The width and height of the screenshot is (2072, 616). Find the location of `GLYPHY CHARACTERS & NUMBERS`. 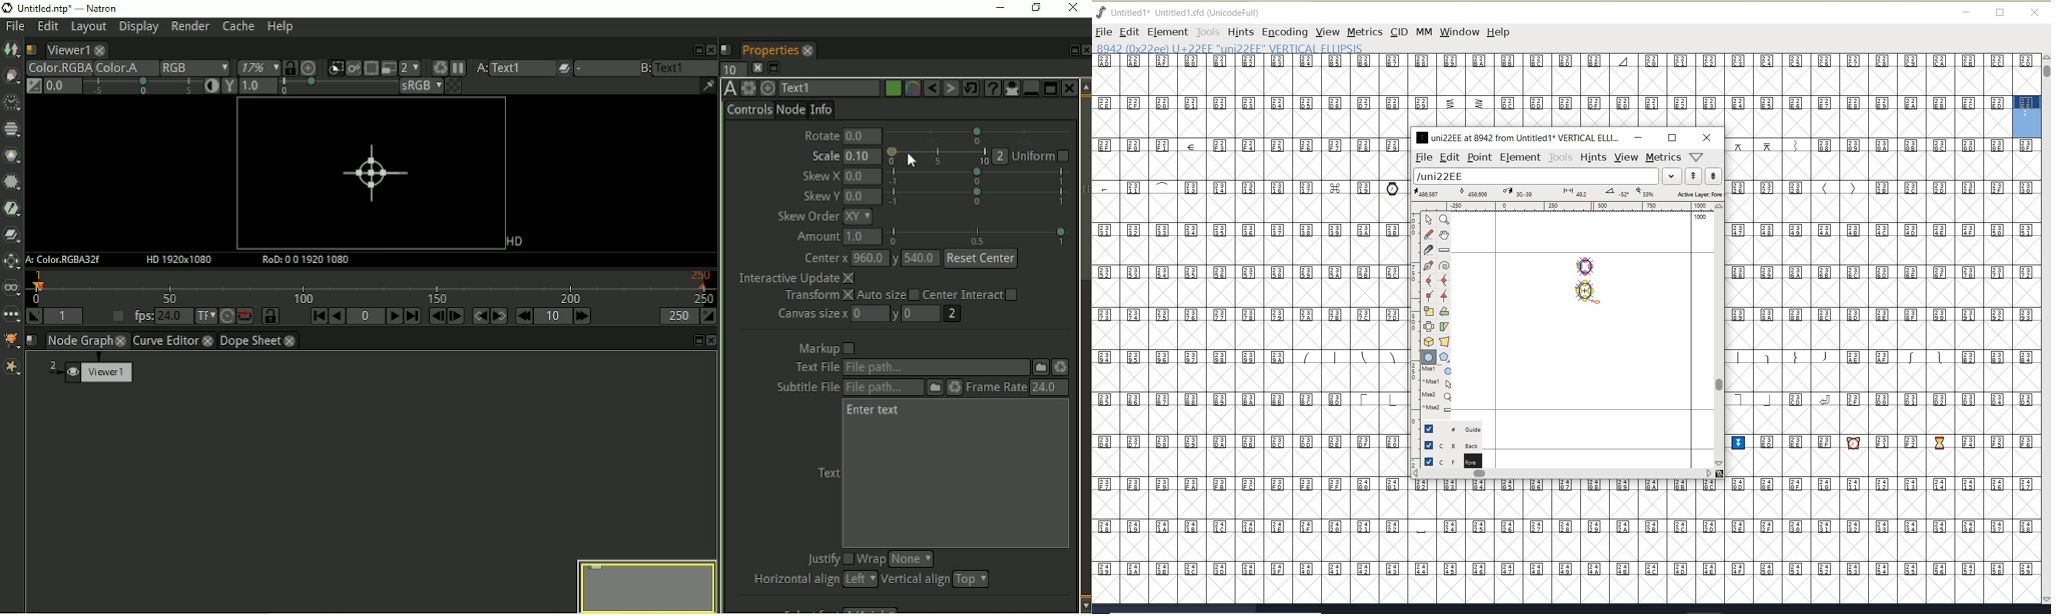

GLYPHY CHARACTERS & NUMBERS is located at coordinates (1885, 371).